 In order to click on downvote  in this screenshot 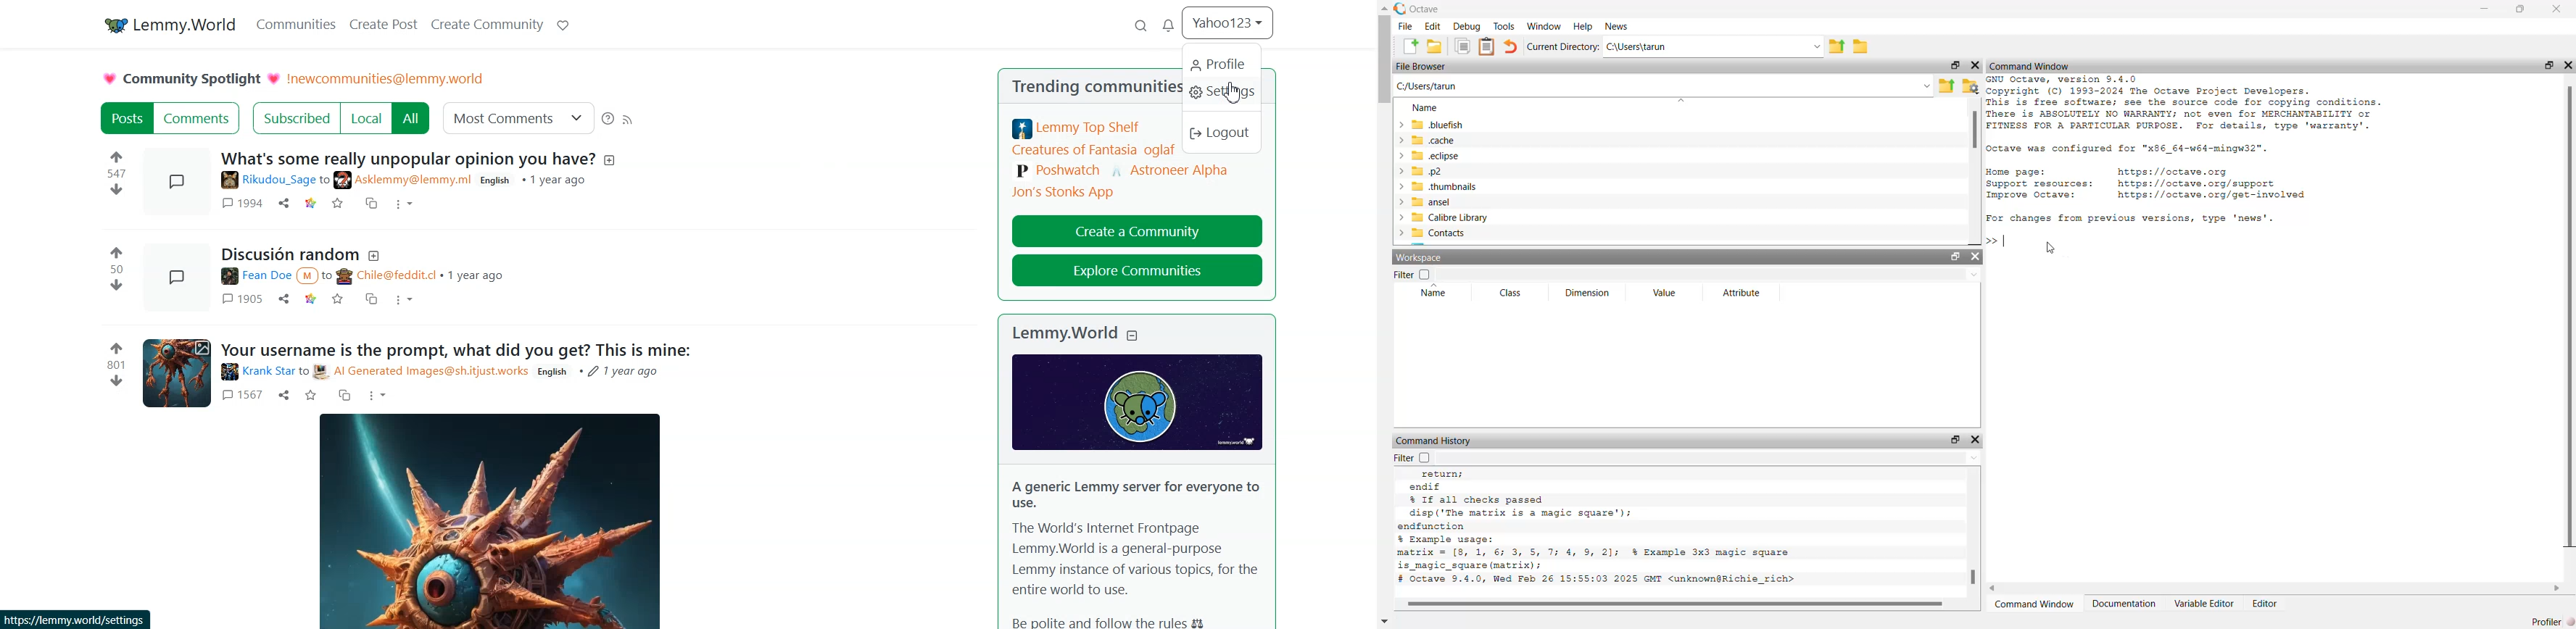, I will do `click(117, 189)`.